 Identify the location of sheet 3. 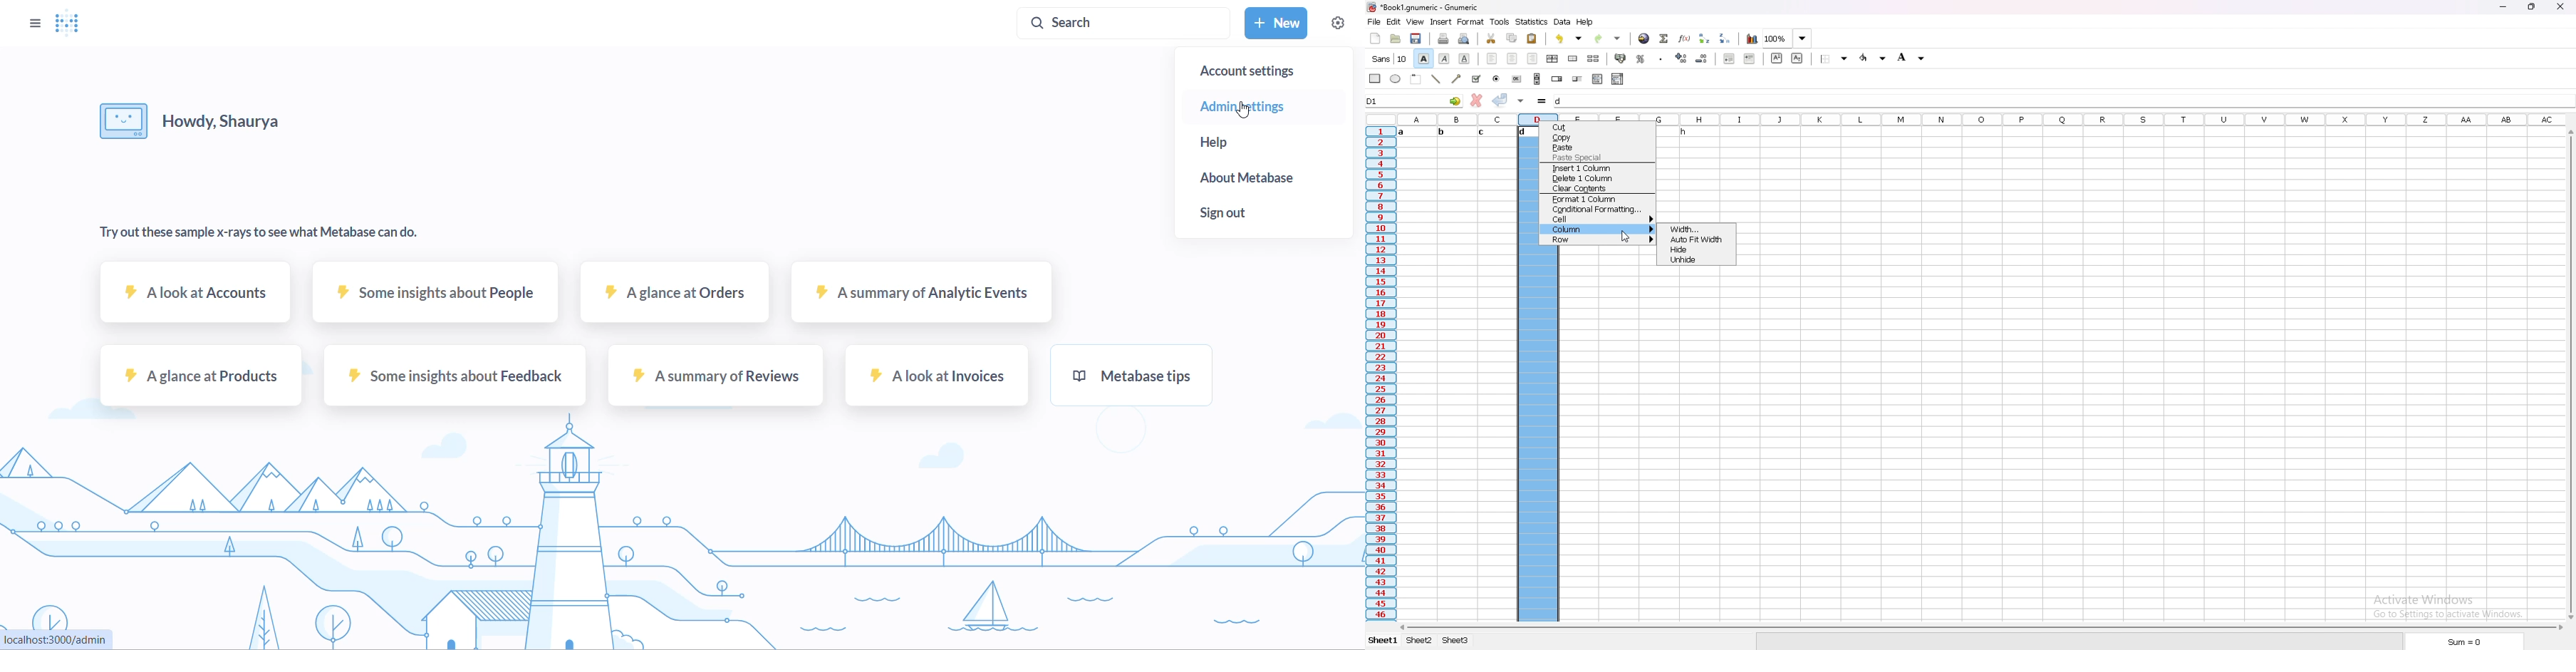
(1456, 641).